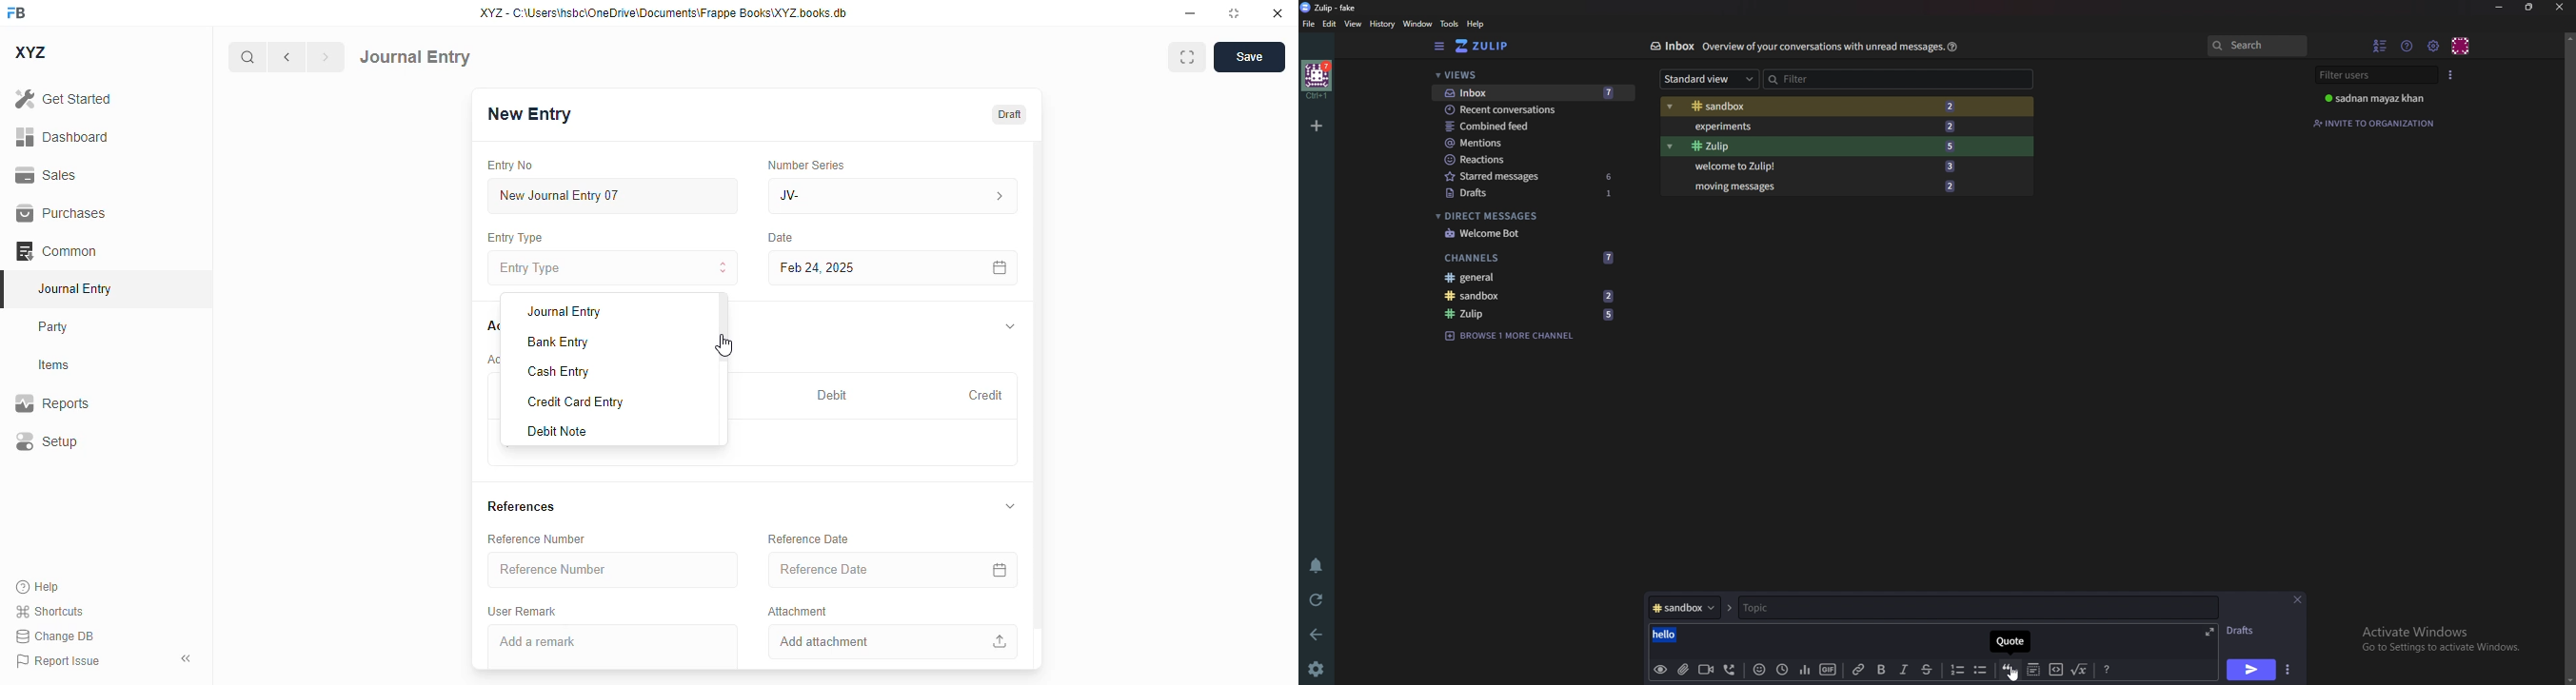 Image resolution: width=2576 pixels, height=700 pixels. Describe the element at coordinates (781, 238) in the screenshot. I see `date` at that location.